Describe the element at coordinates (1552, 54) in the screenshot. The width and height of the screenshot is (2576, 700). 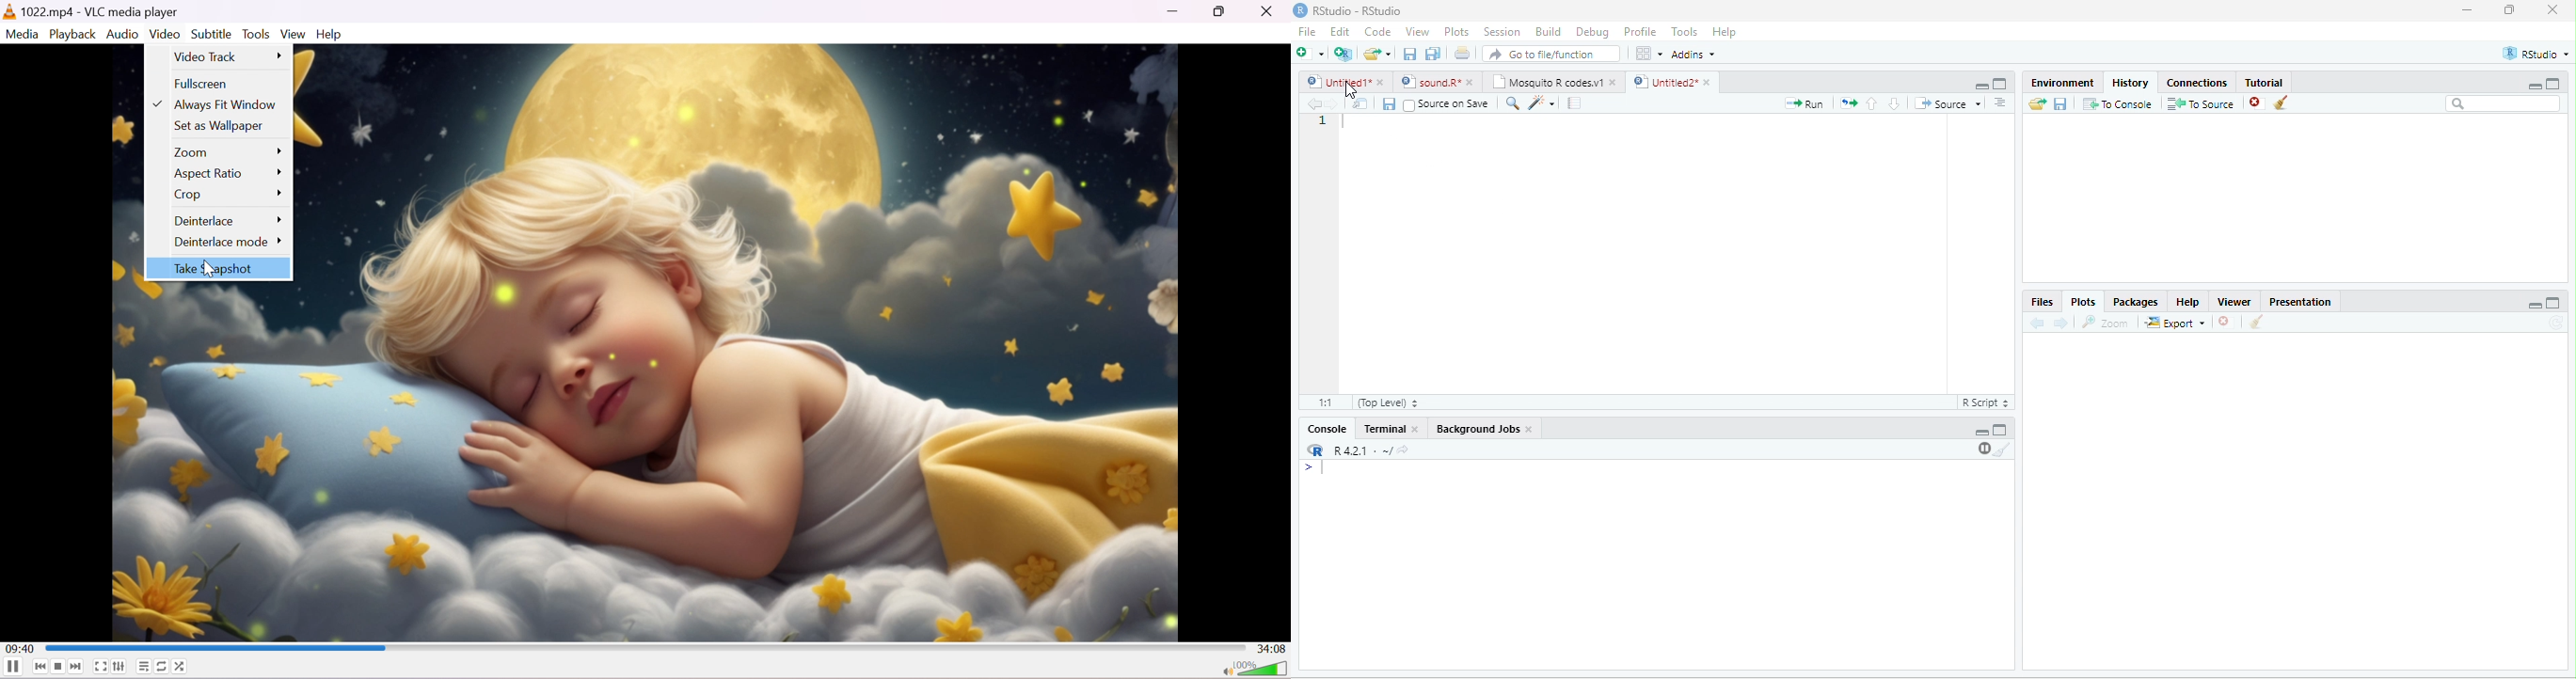
I see `search file` at that location.